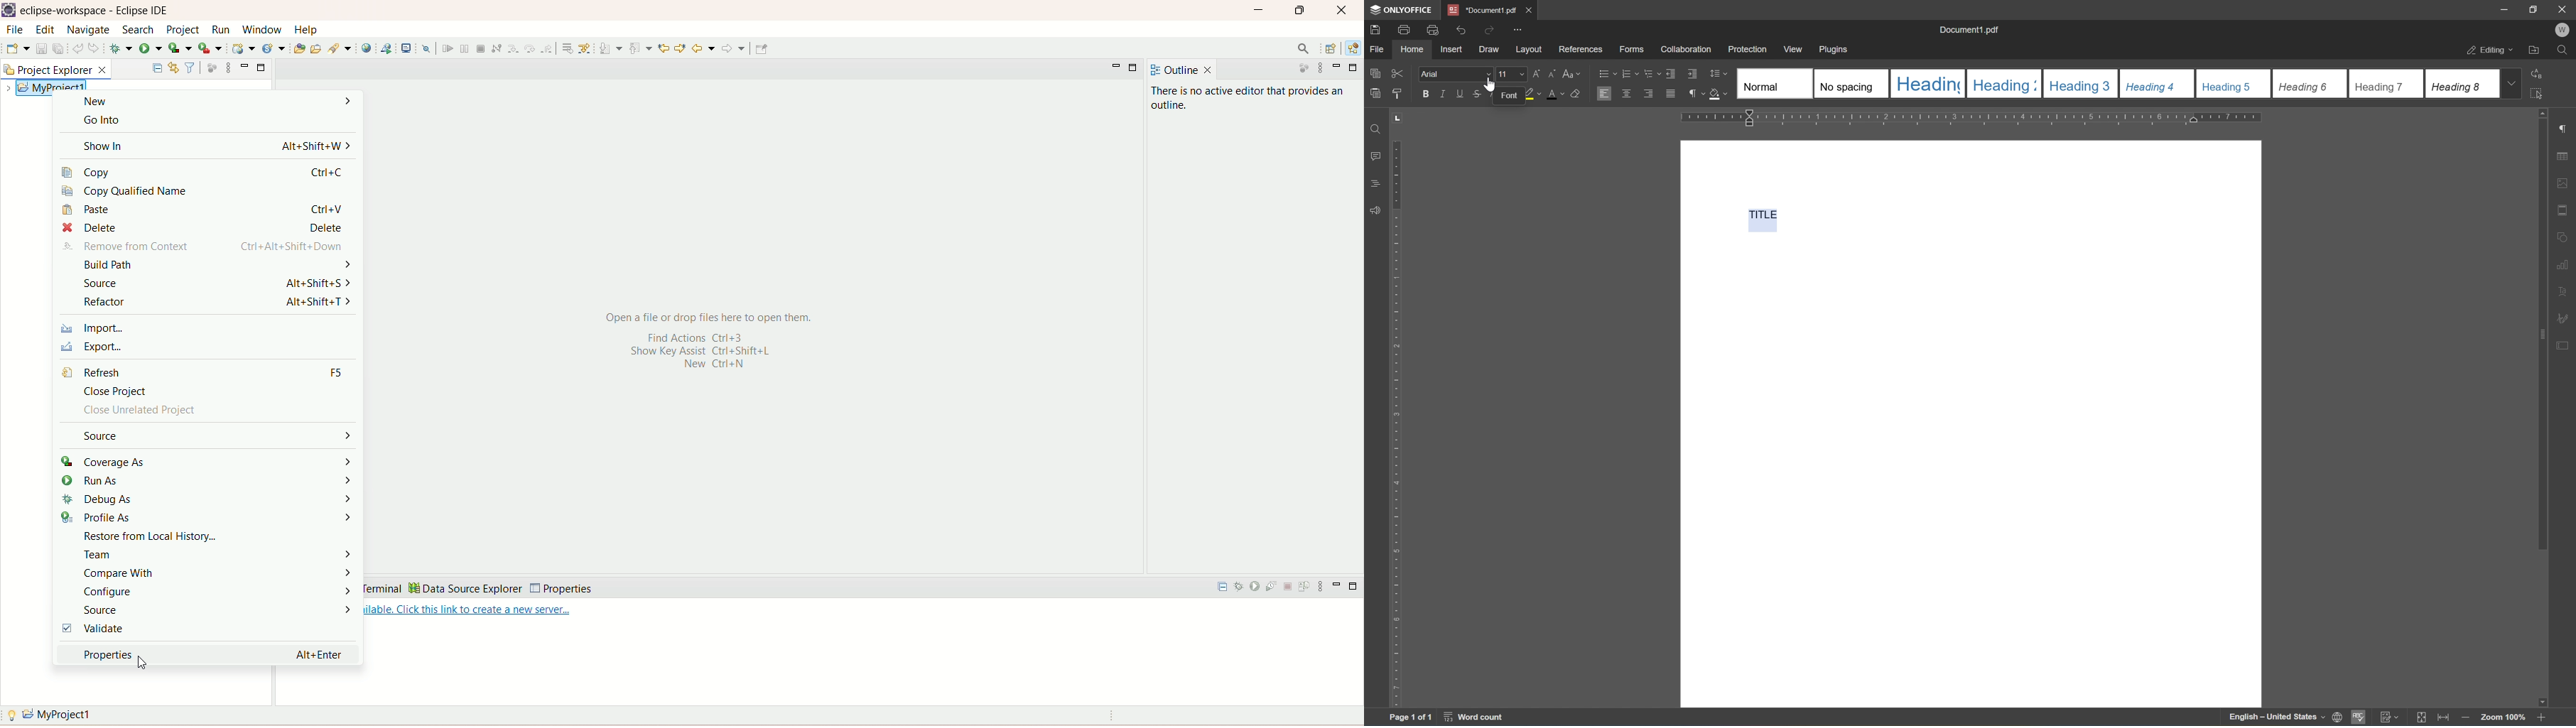 The height and width of the screenshot is (728, 2576). Describe the element at coordinates (208, 499) in the screenshot. I see `debug as` at that location.